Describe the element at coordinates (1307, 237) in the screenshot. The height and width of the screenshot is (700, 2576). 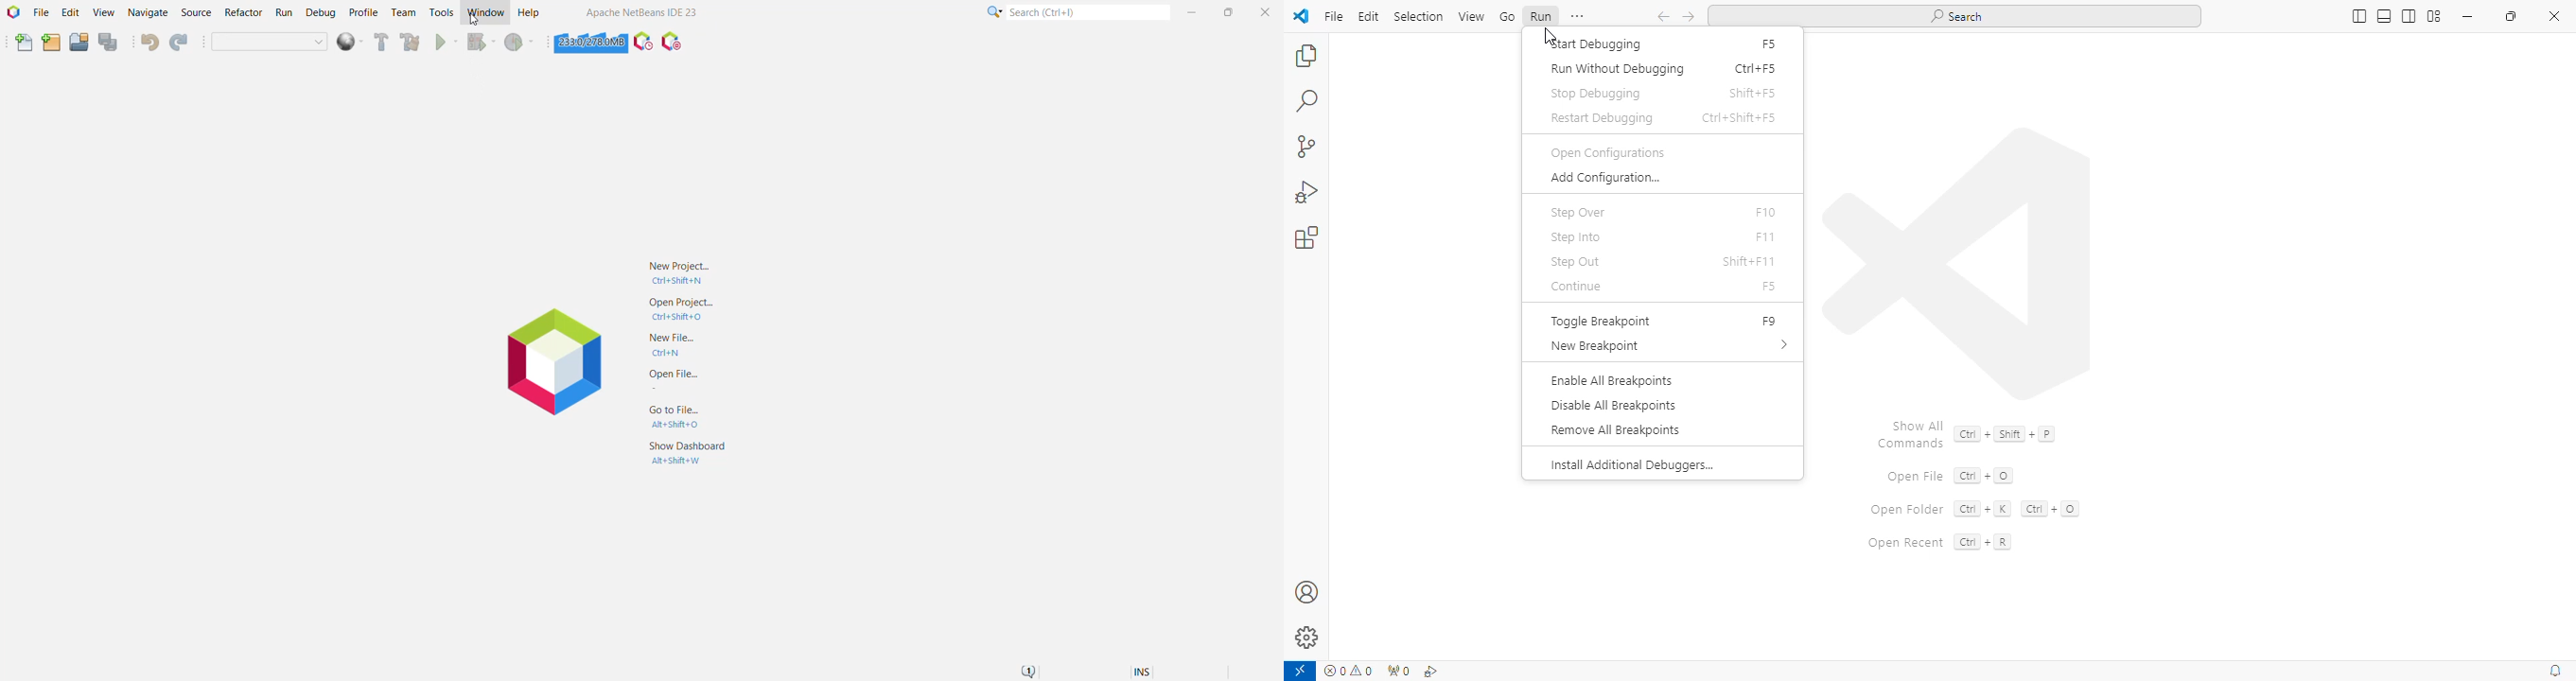
I see `extensions` at that location.